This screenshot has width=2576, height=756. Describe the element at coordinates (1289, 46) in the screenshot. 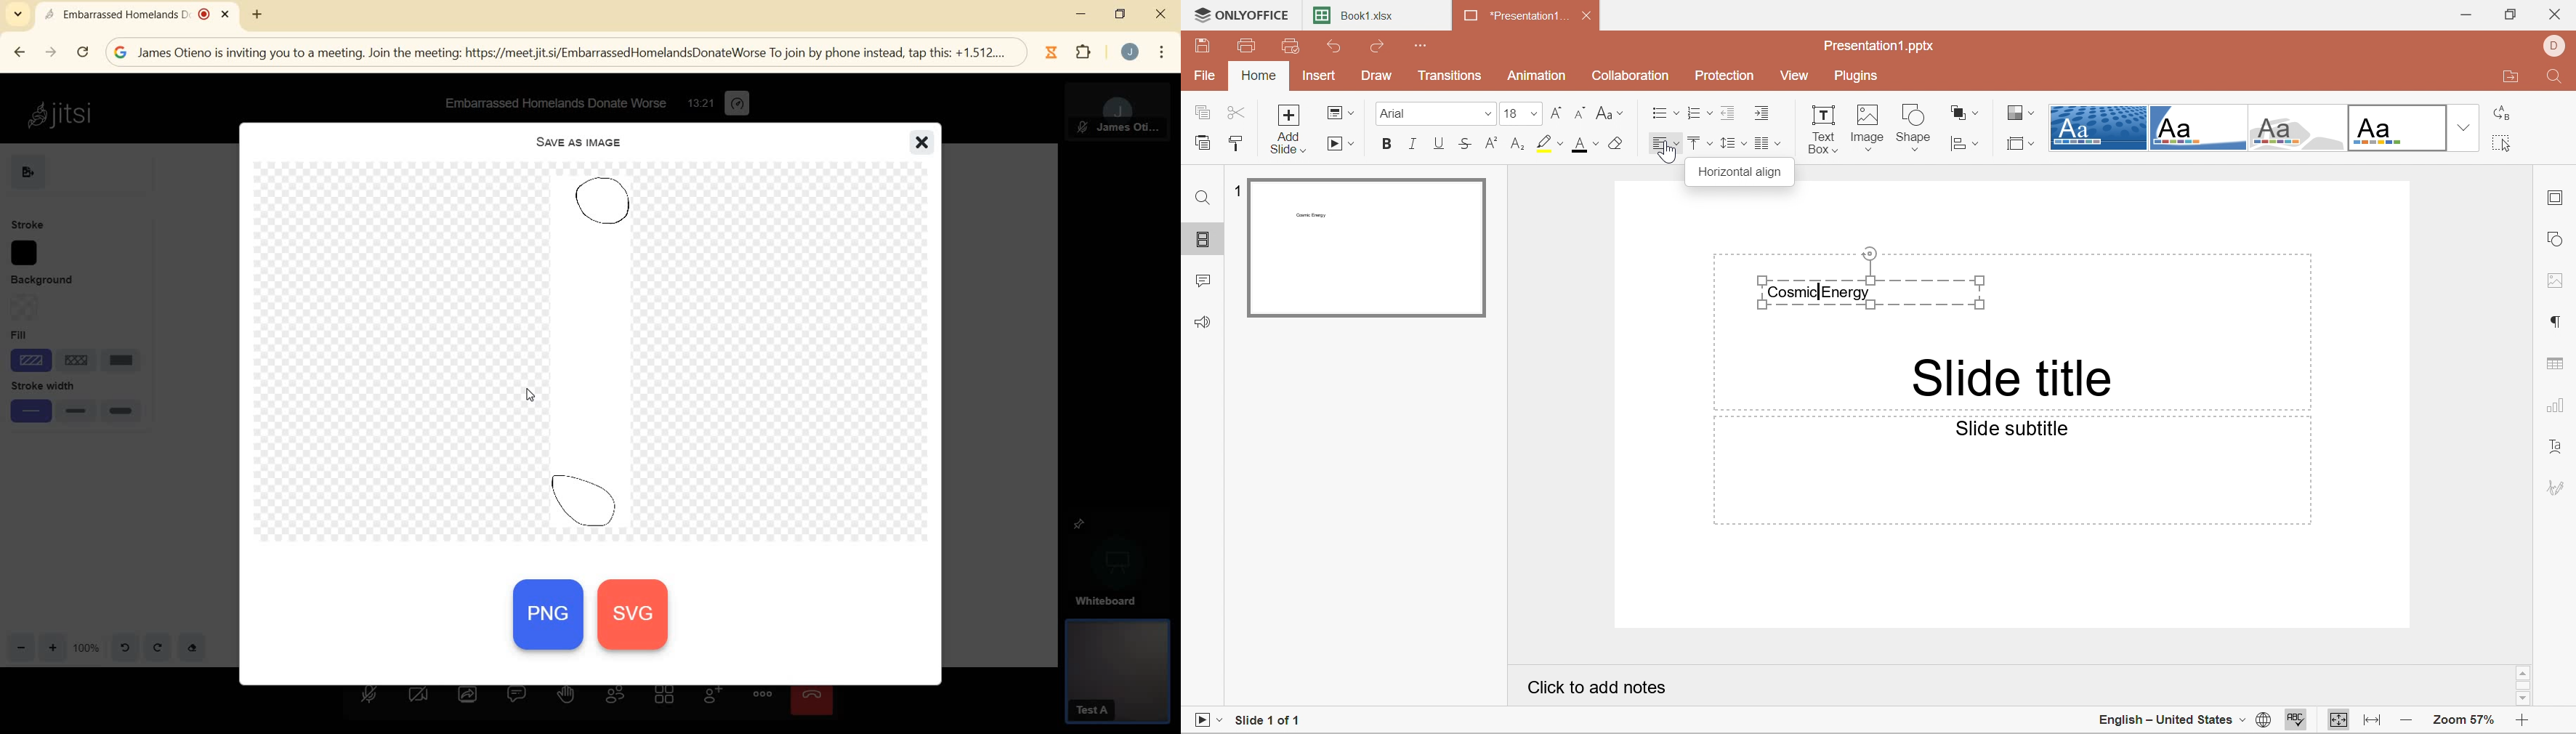

I see `Quick Print` at that location.